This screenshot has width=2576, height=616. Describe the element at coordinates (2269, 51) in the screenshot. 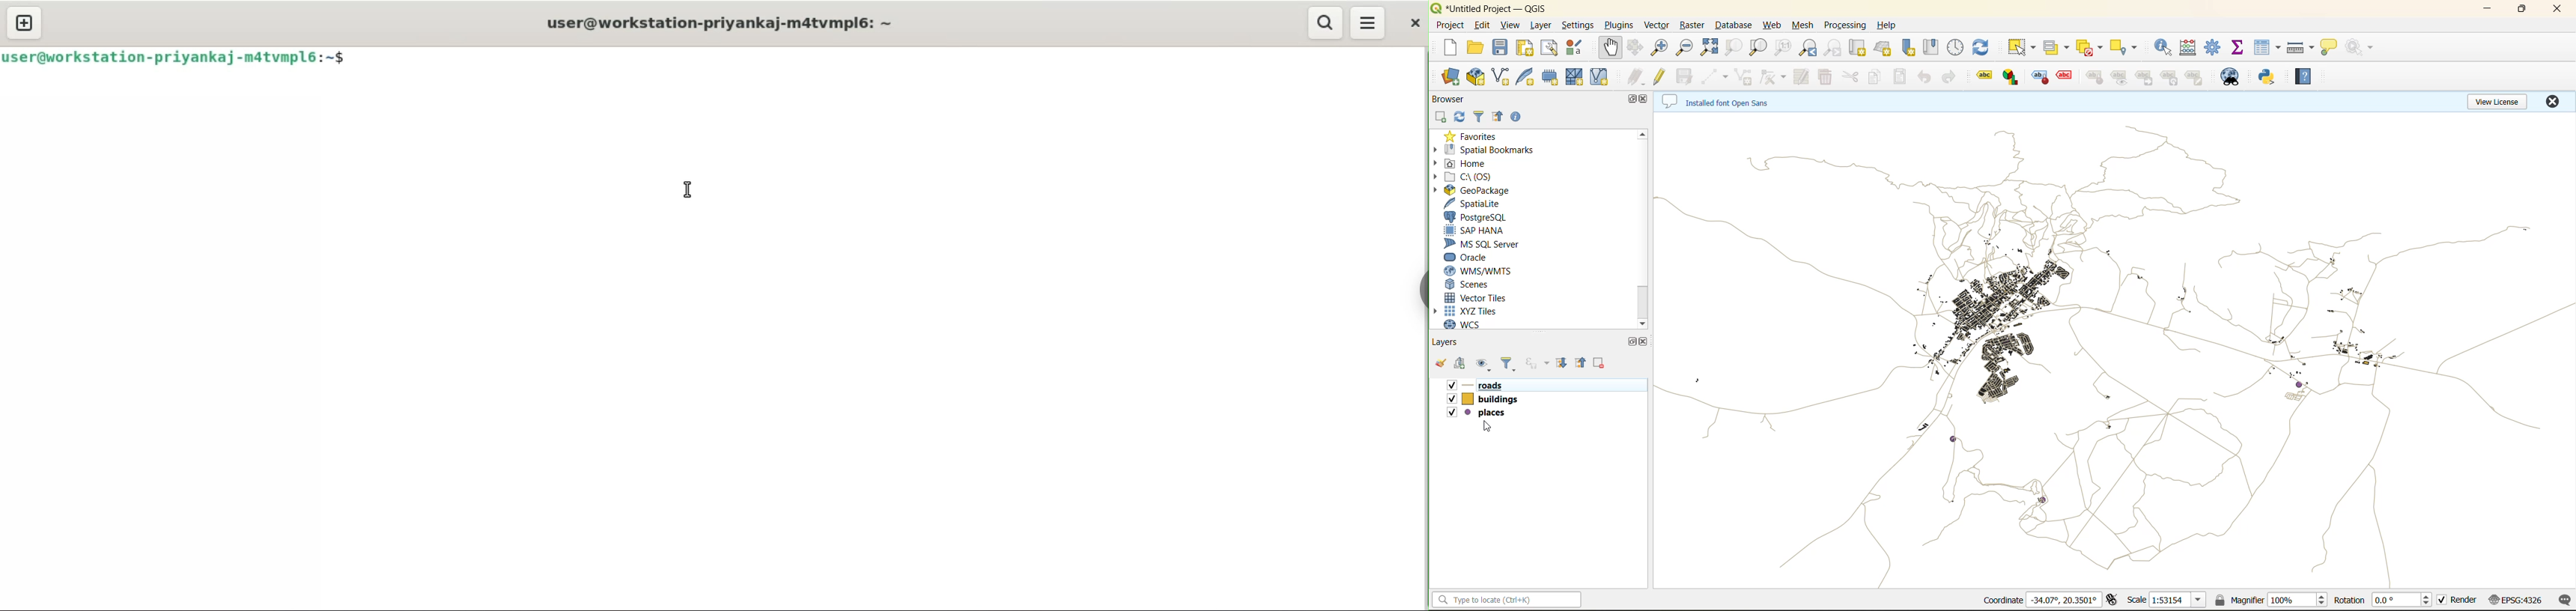

I see `attributes table` at that location.